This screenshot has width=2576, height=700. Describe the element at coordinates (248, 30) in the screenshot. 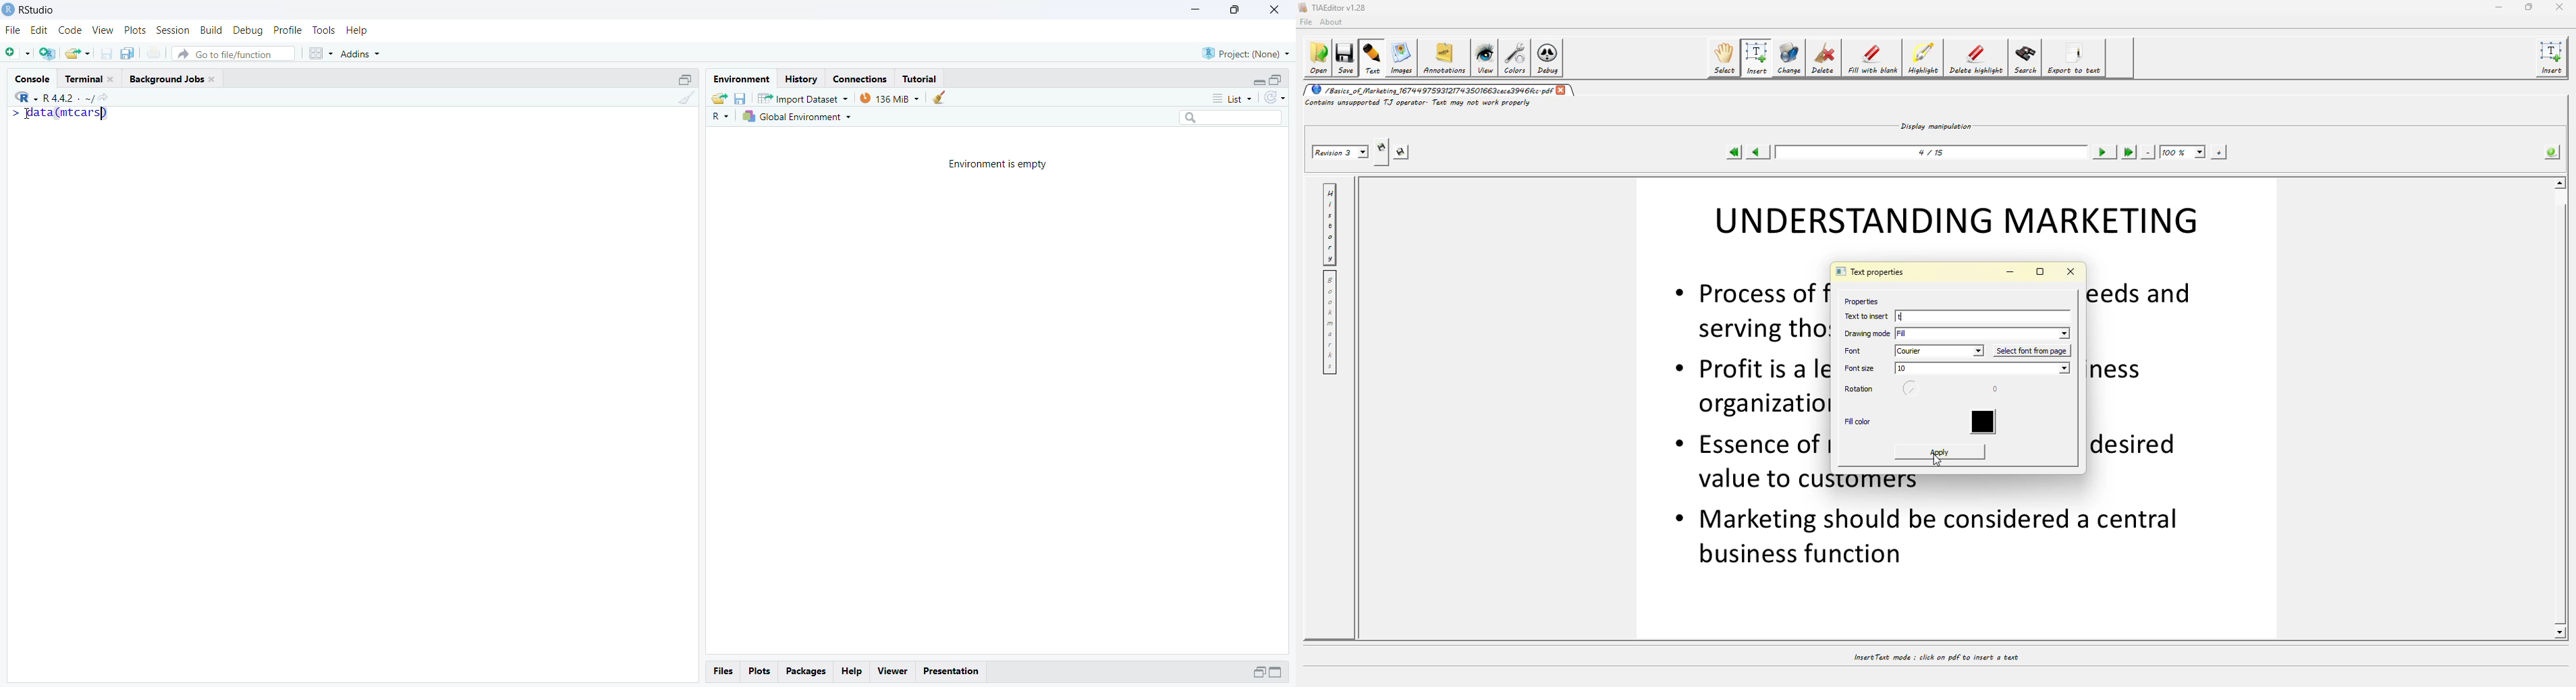

I see `Debug` at that location.